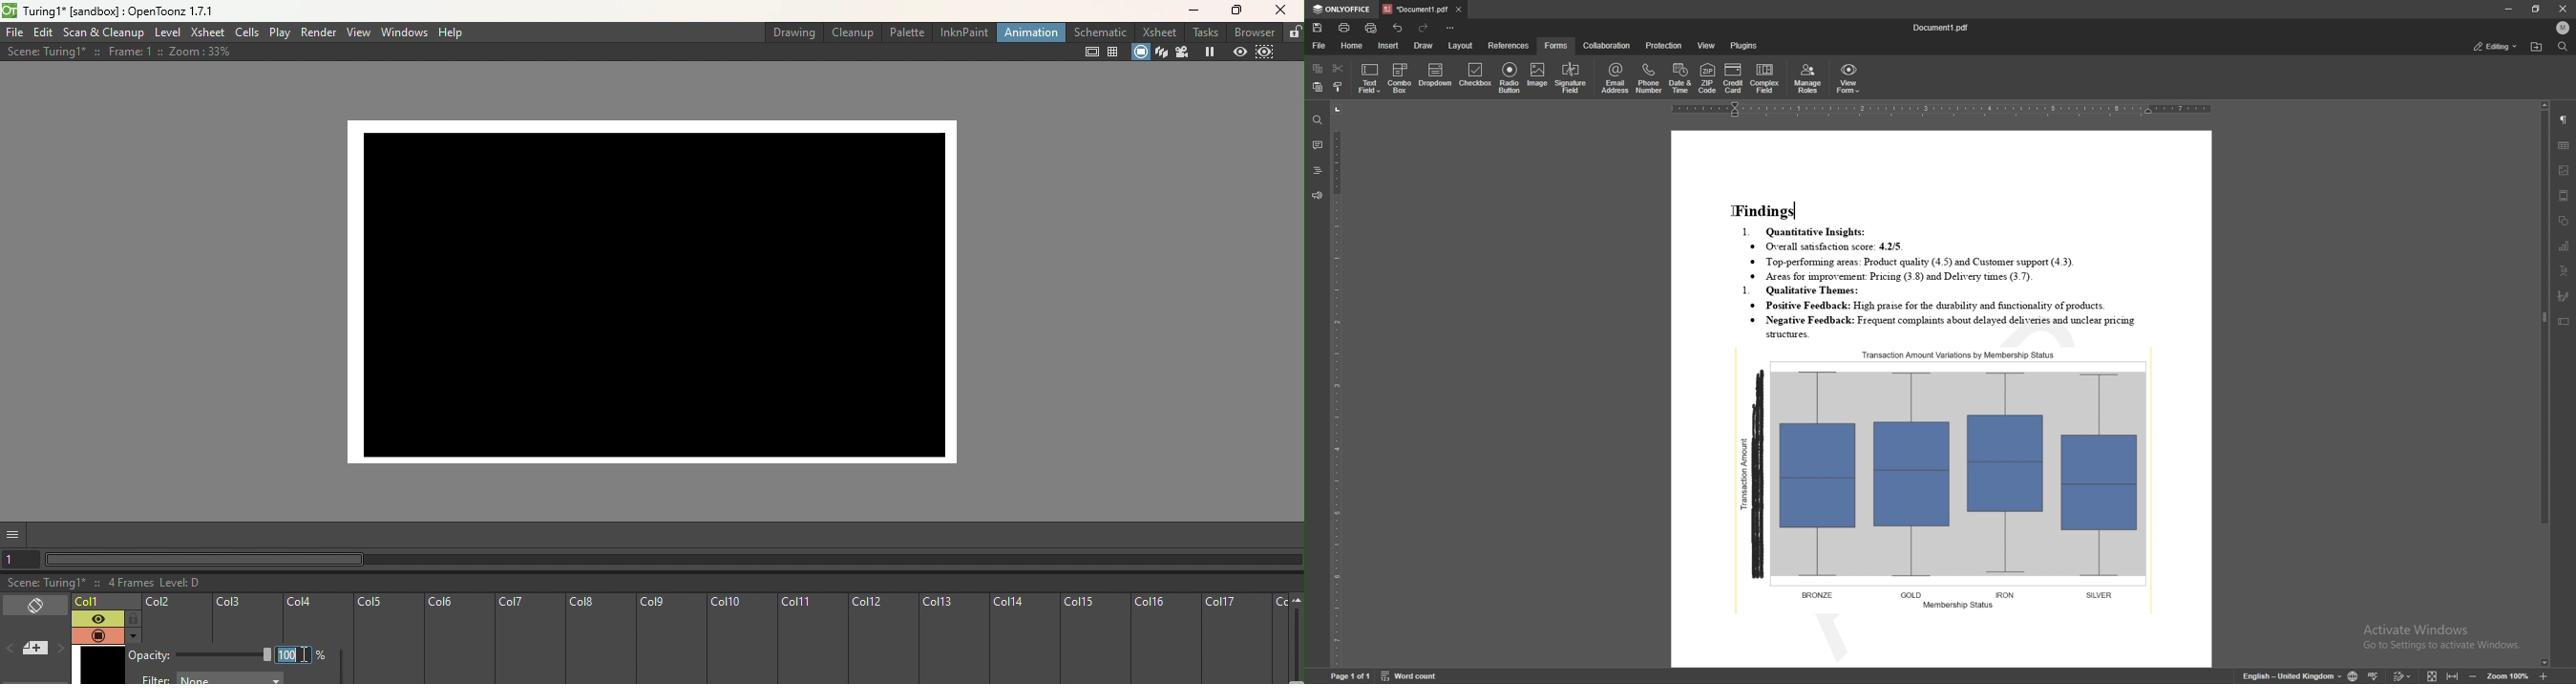 Image resolution: width=2576 pixels, height=700 pixels. Describe the element at coordinates (2564, 119) in the screenshot. I see `paragraph` at that location.